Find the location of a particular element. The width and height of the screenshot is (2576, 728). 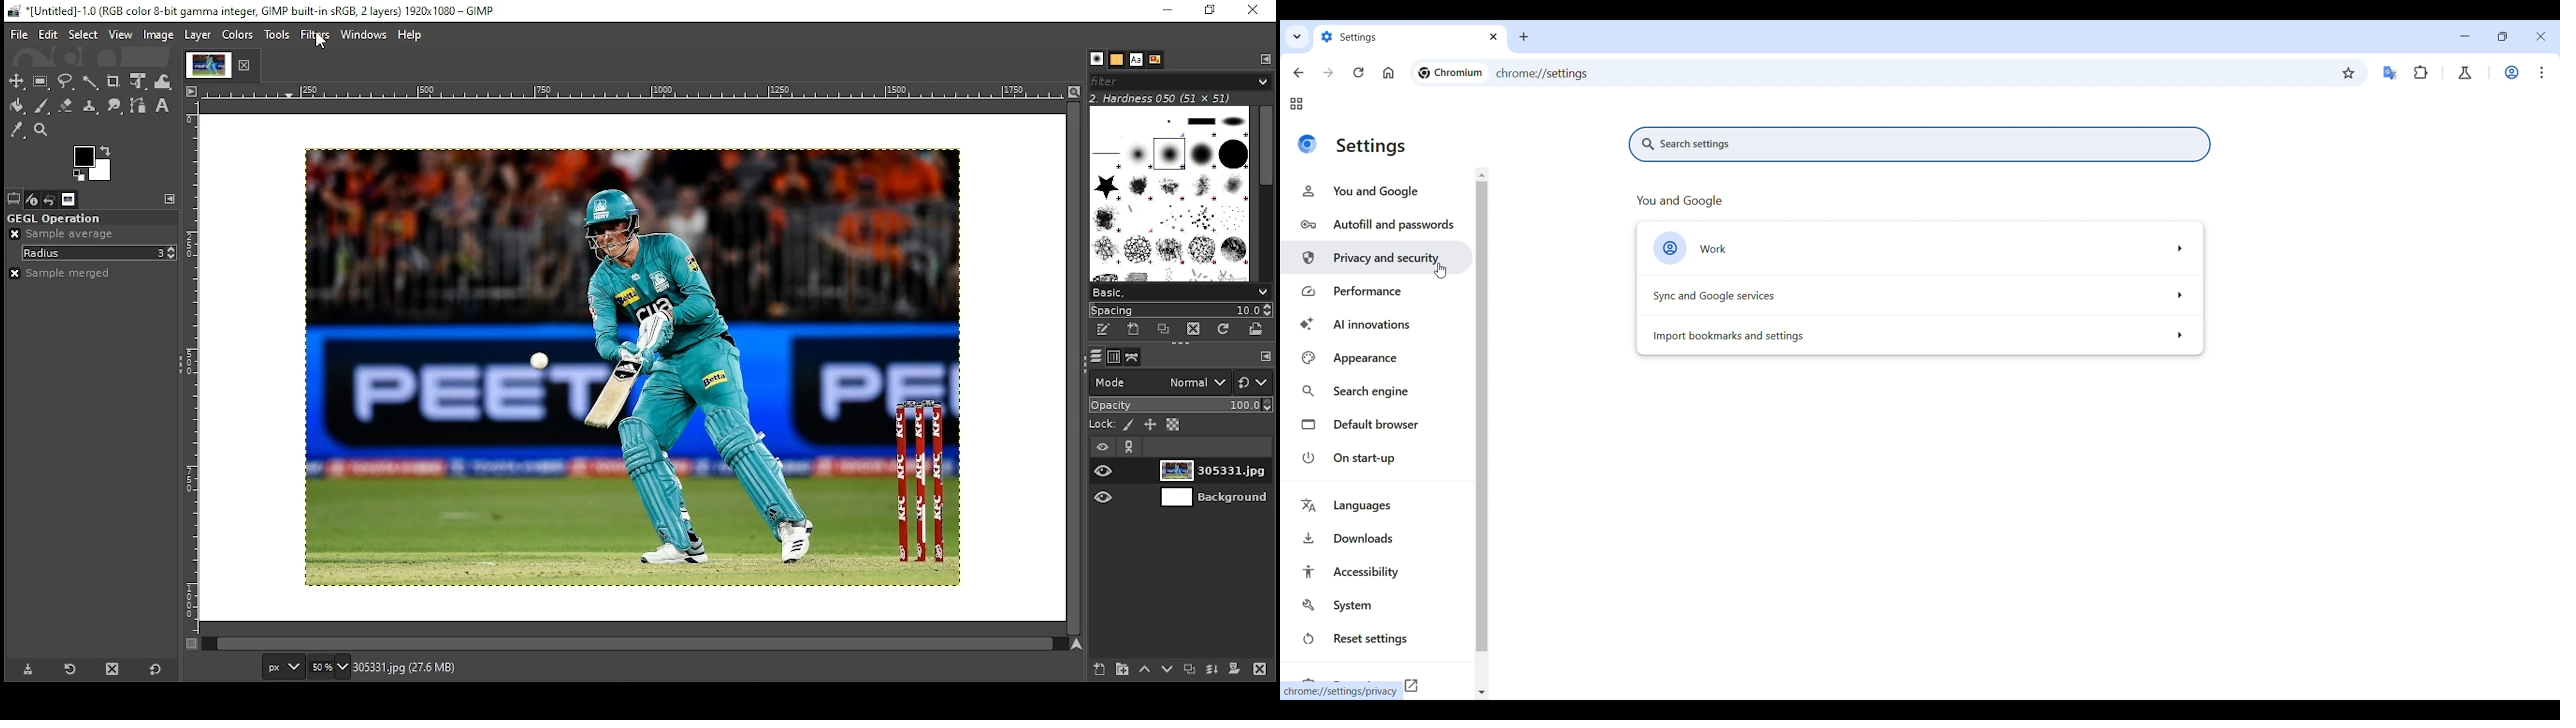

On start-up is located at coordinates (1376, 457).